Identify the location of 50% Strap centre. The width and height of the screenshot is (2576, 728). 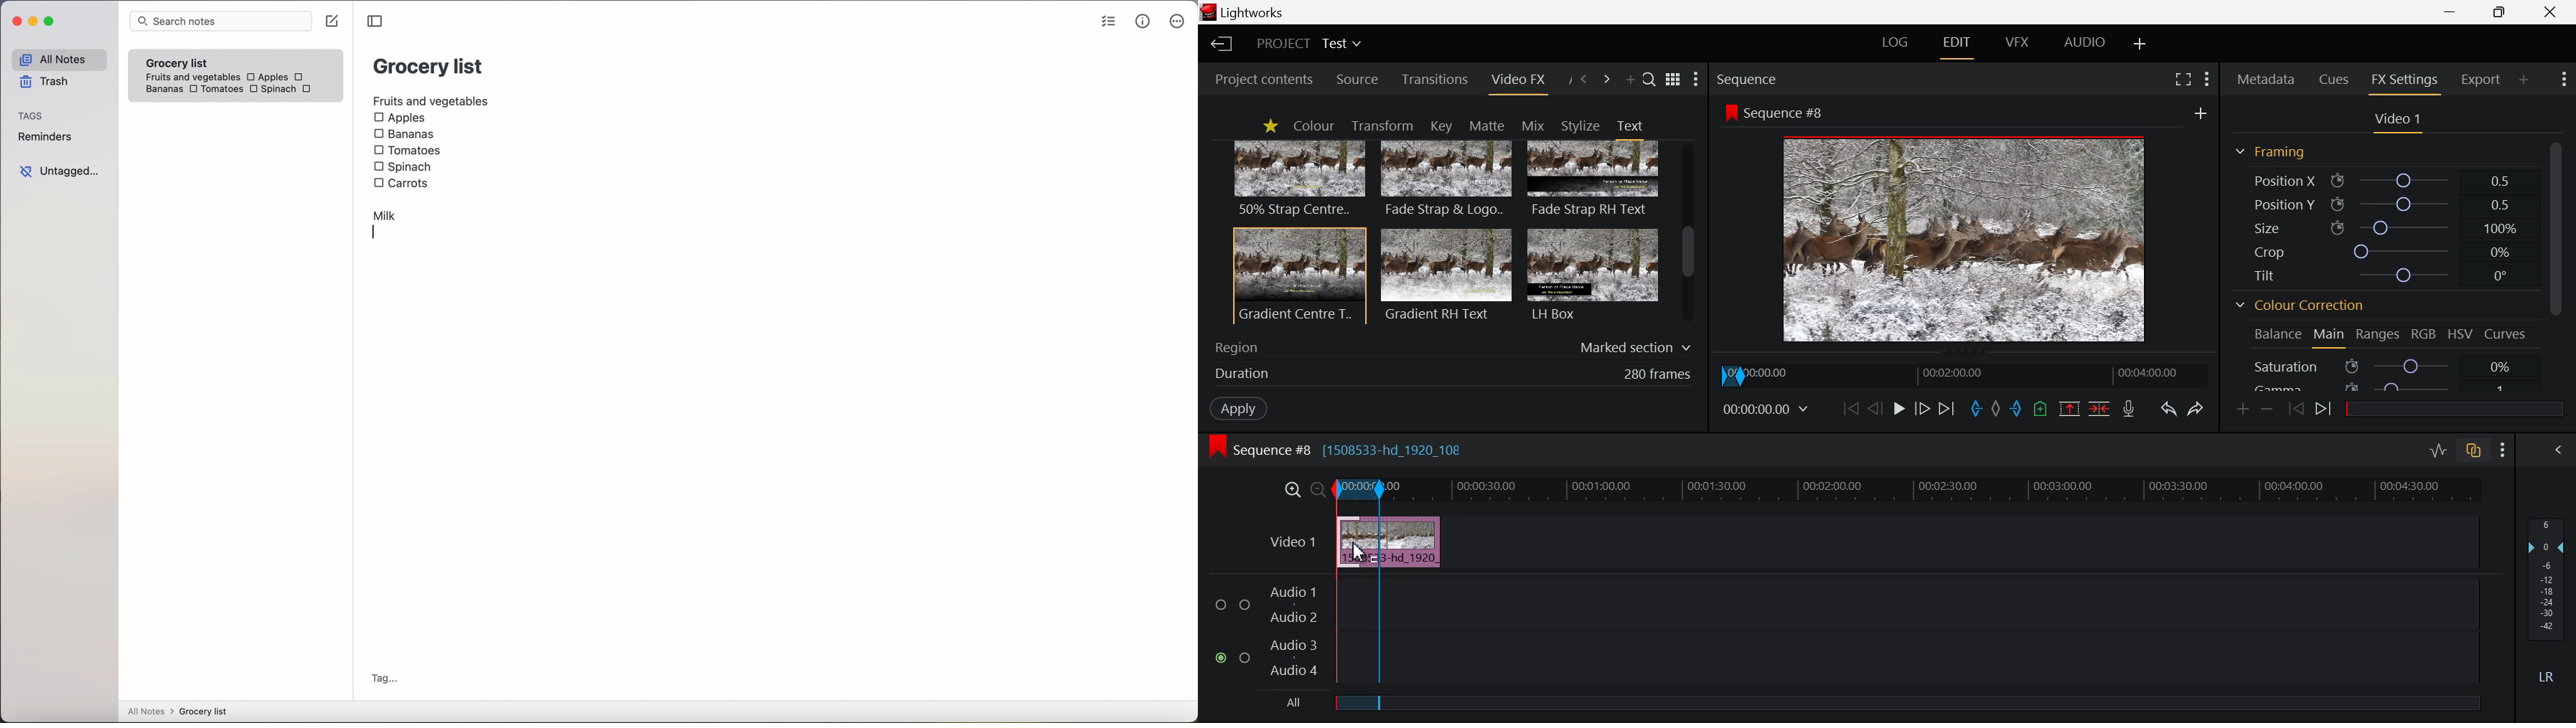
(1301, 178).